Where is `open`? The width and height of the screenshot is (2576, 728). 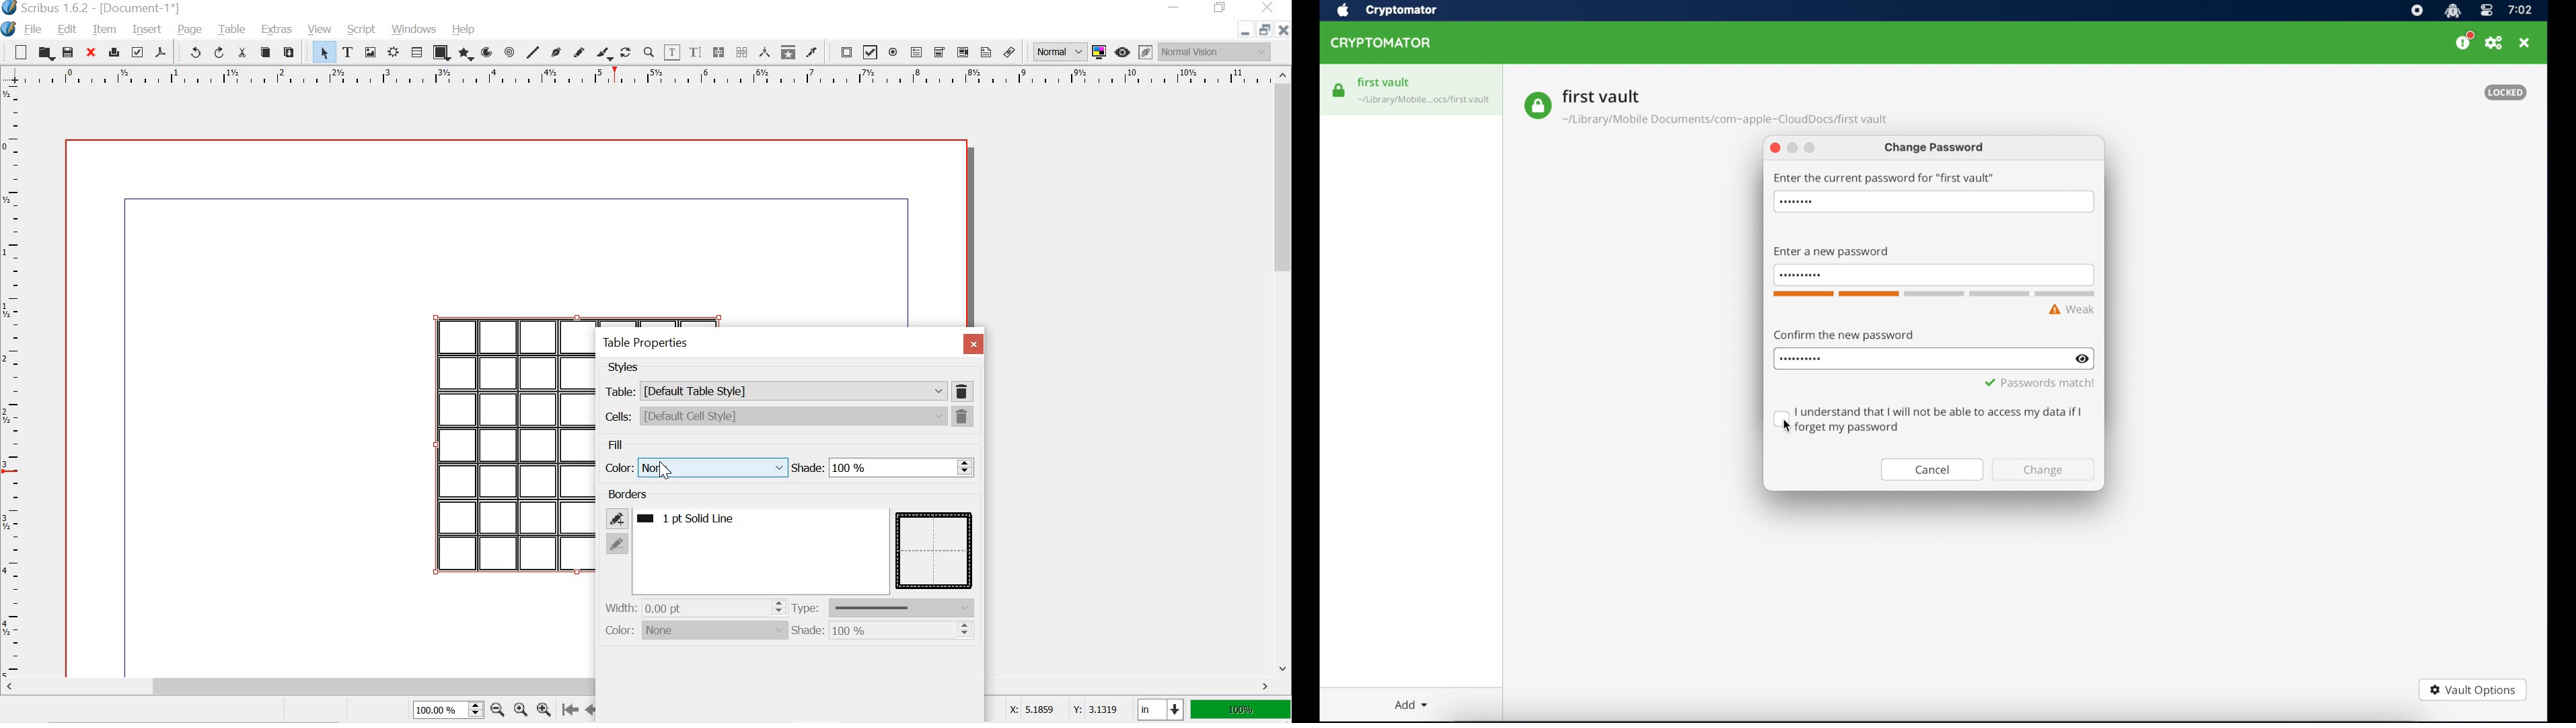
open is located at coordinates (45, 53).